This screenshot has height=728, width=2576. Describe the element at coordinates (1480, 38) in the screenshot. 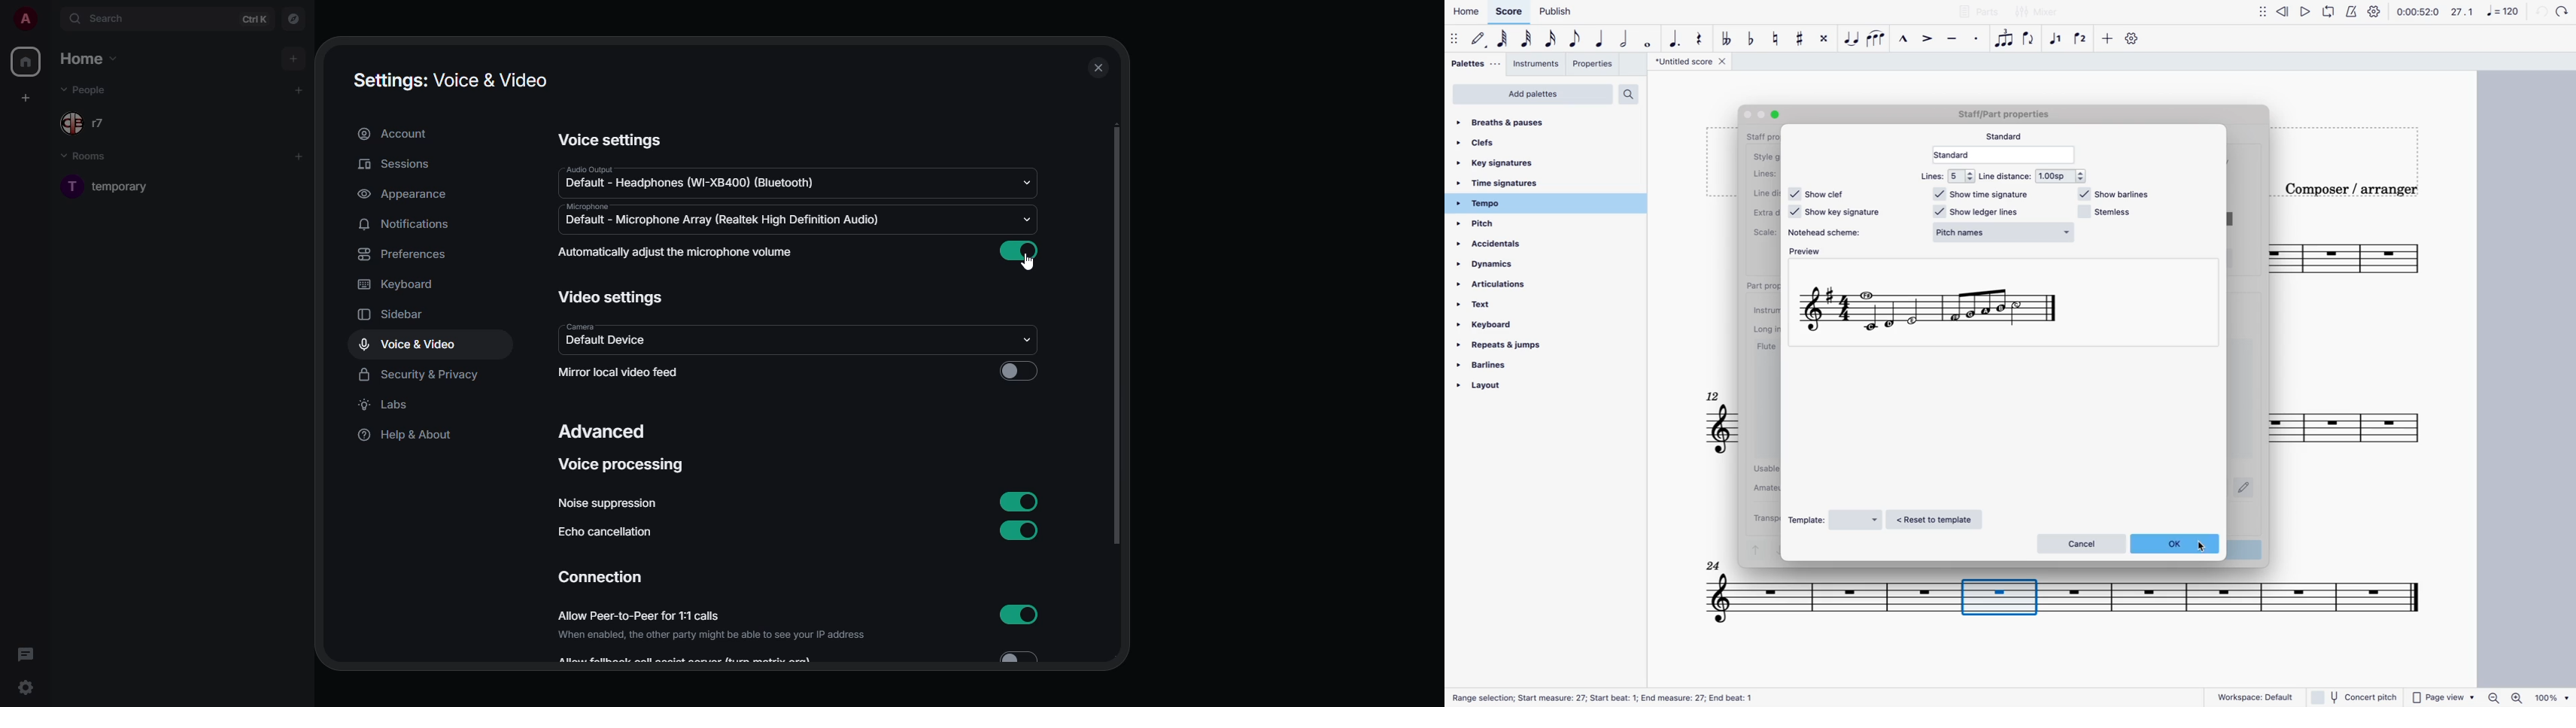

I see `default` at that location.